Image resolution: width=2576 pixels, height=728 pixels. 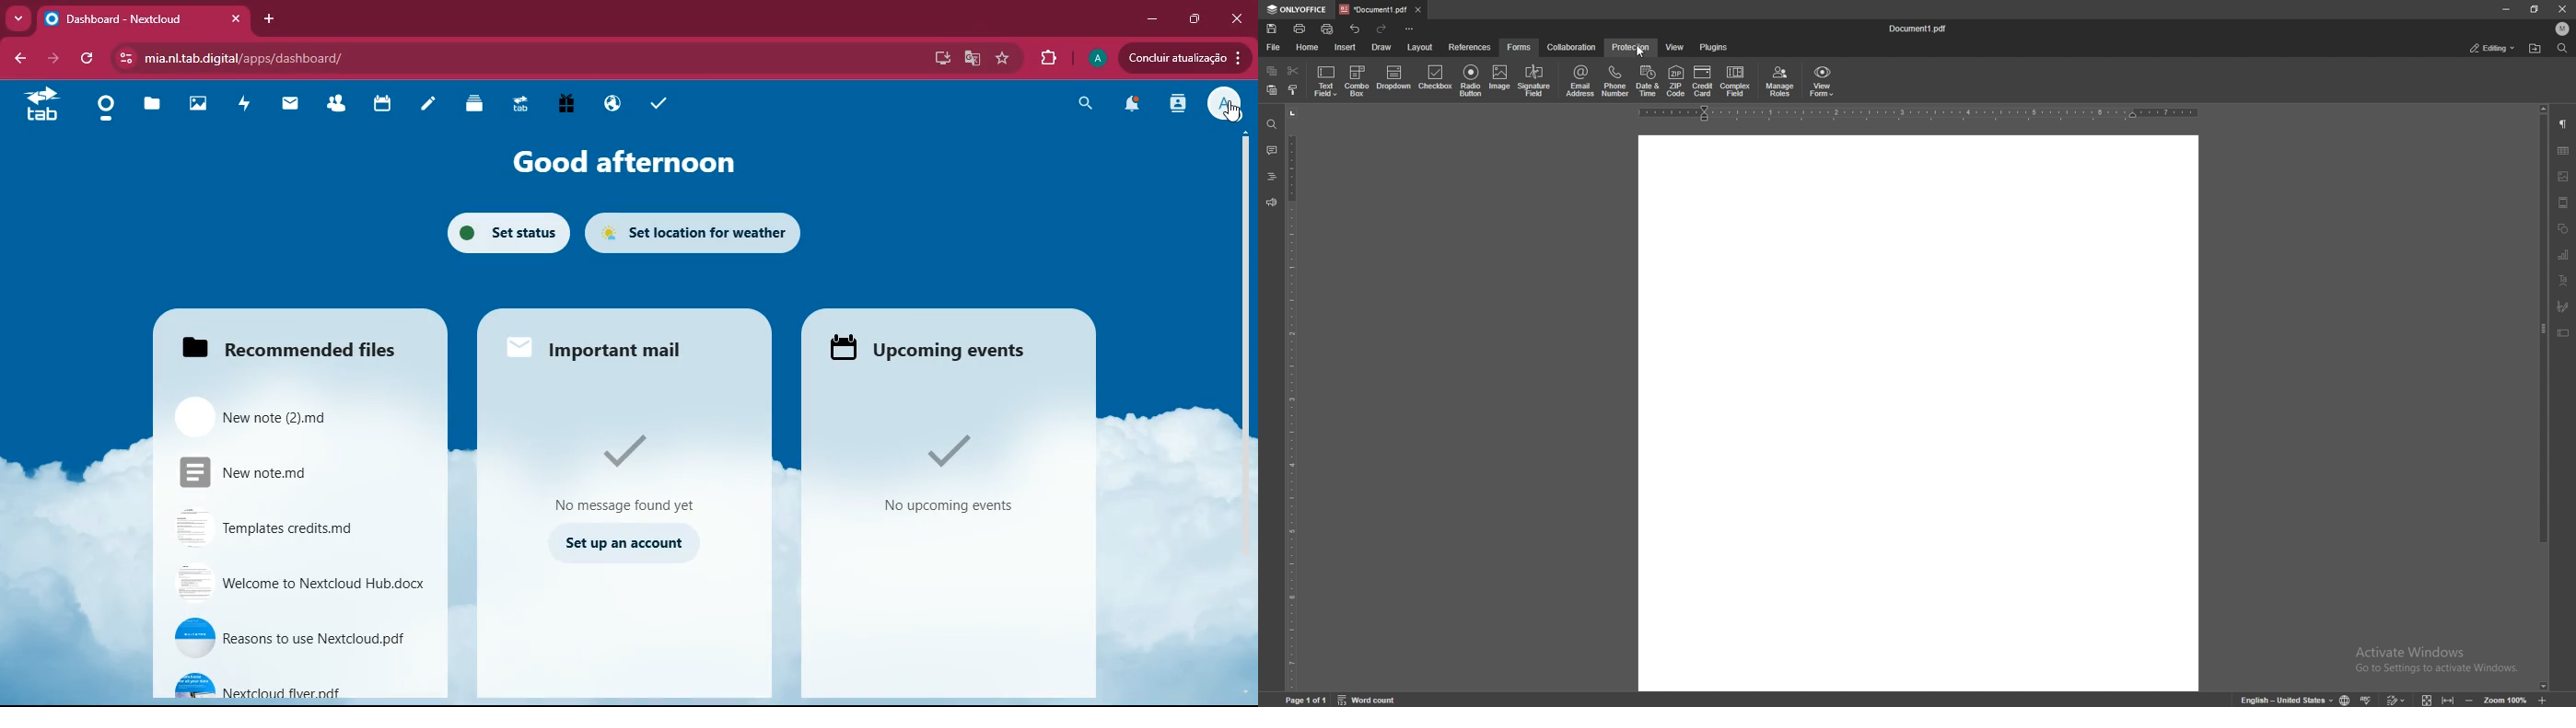 What do you see at coordinates (287, 346) in the screenshot?
I see `Recommended files` at bounding box center [287, 346].